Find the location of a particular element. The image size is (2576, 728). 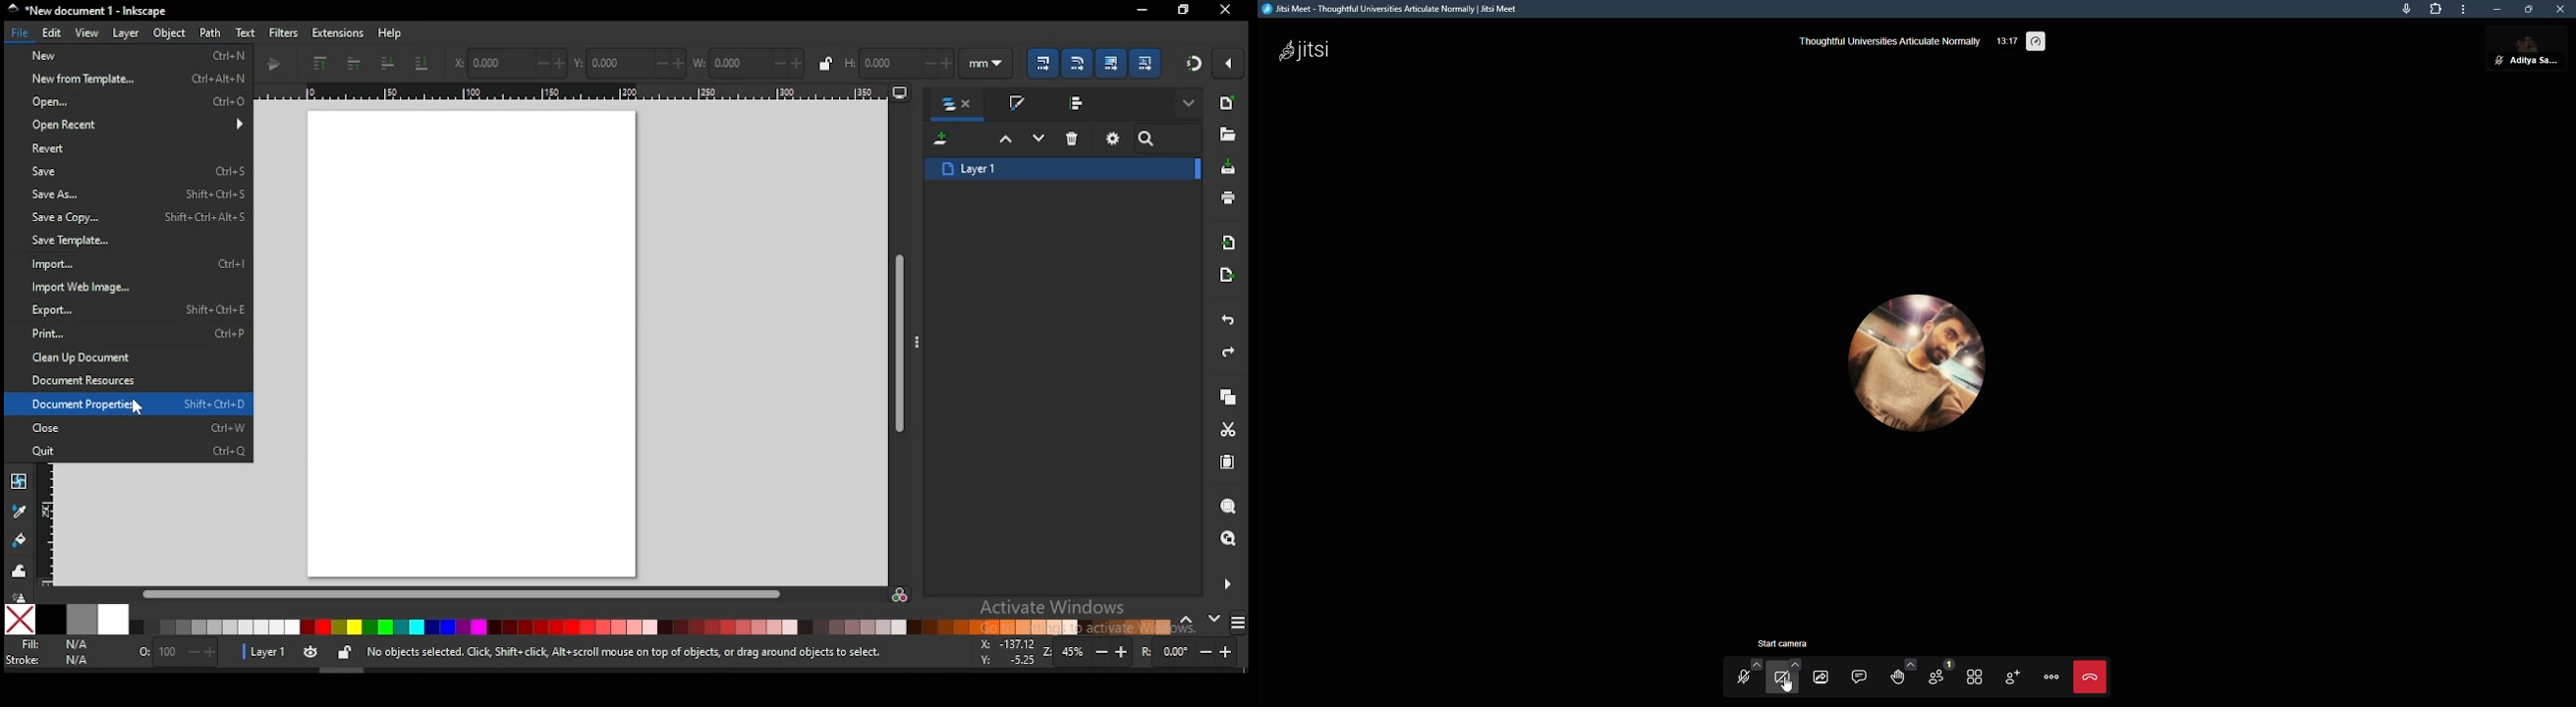

black is located at coordinates (51, 620).